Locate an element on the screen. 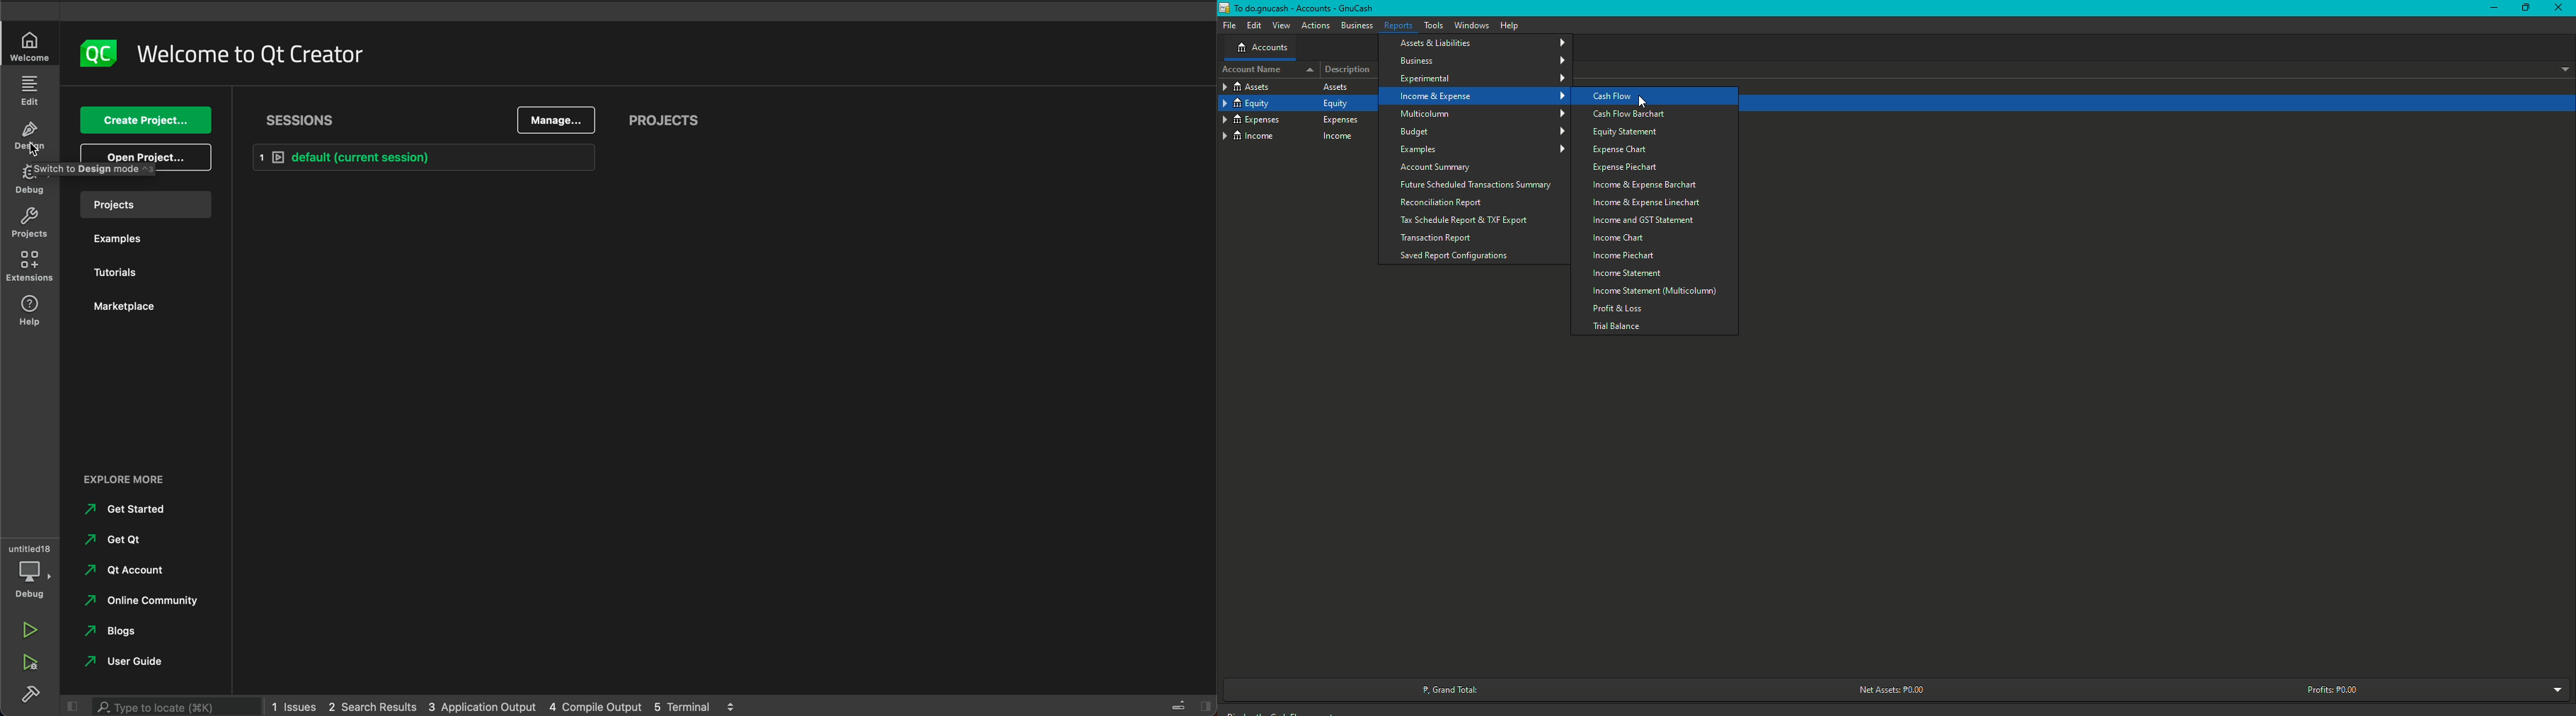 Image resolution: width=2576 pixels, height=728 pixels. welcome to qt  is located at coordinates (248, 57).